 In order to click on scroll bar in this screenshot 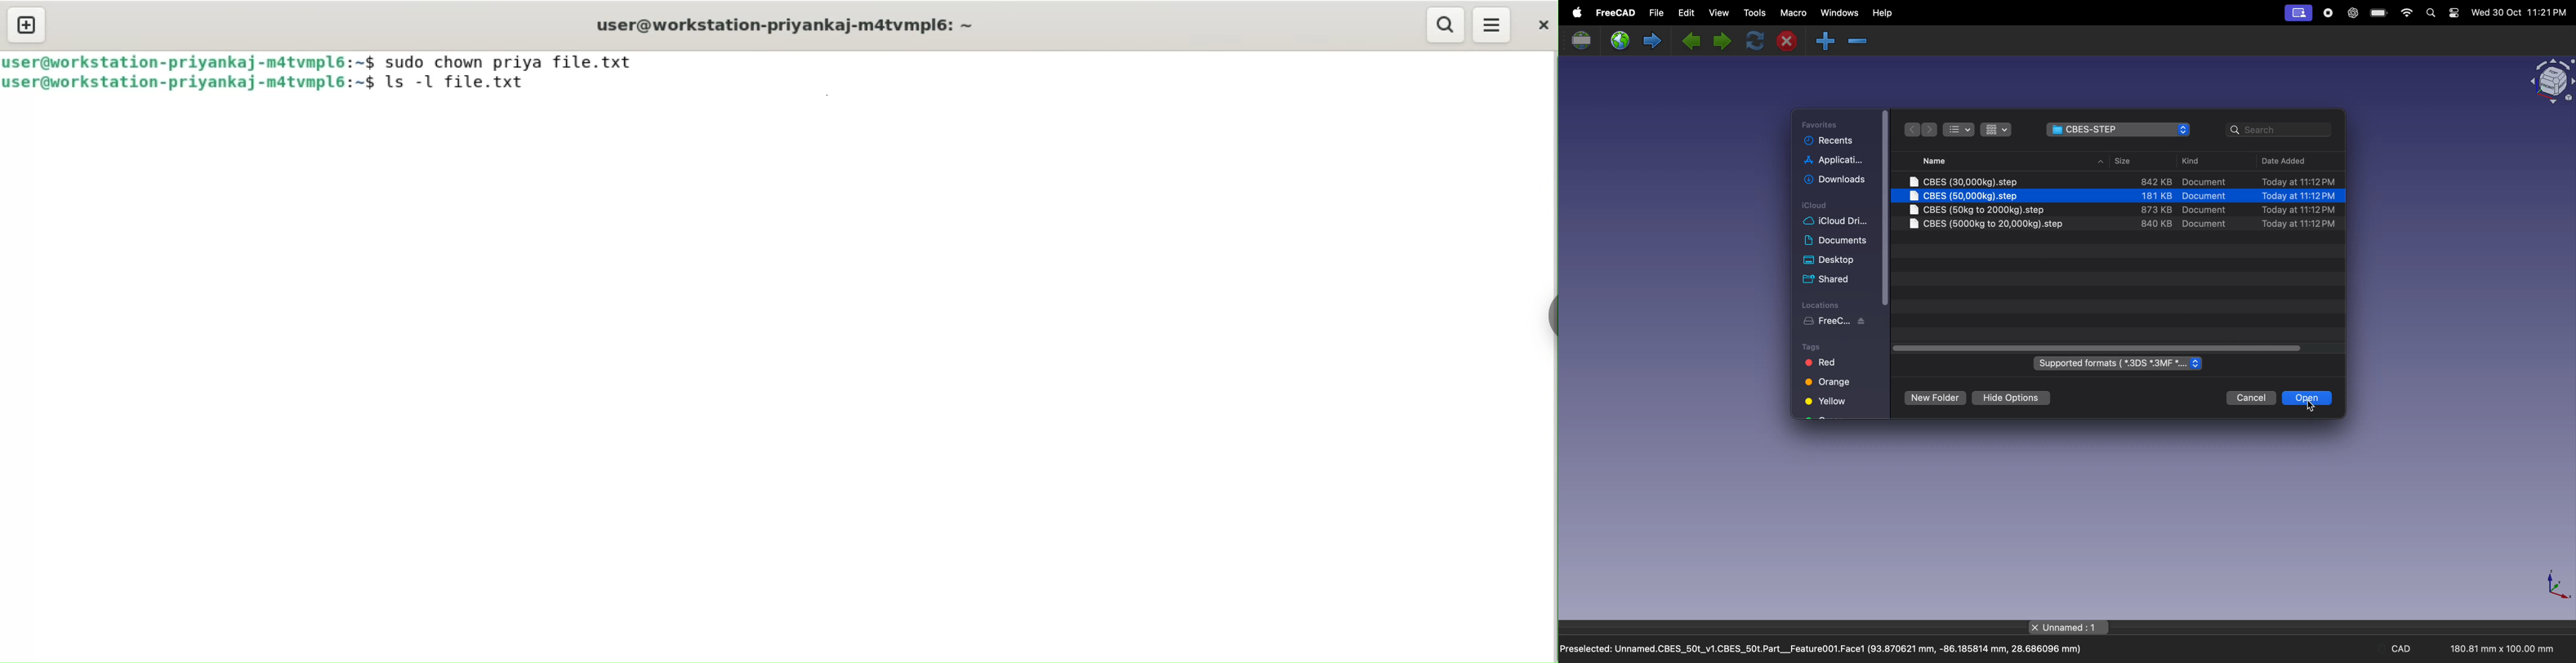, I will do `click(2097, 347)`.